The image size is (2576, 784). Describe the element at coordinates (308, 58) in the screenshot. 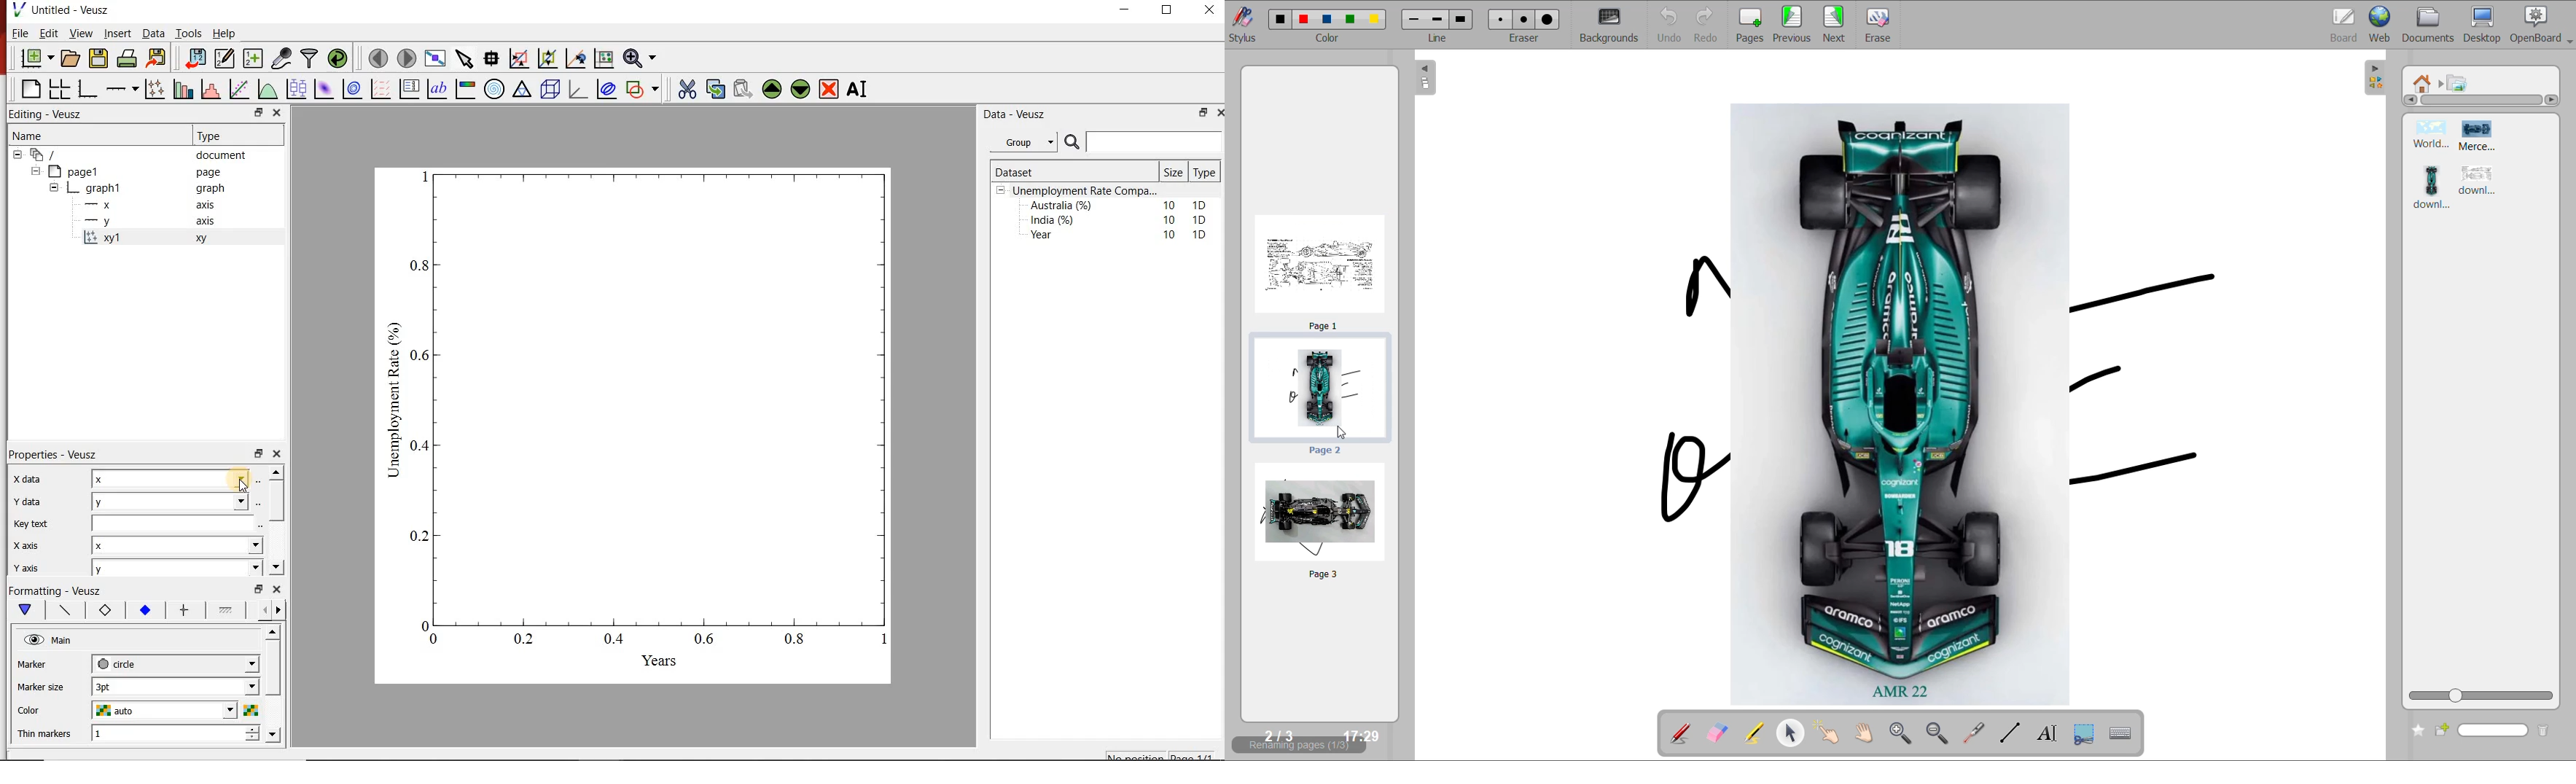

I see `filter data` at that location.